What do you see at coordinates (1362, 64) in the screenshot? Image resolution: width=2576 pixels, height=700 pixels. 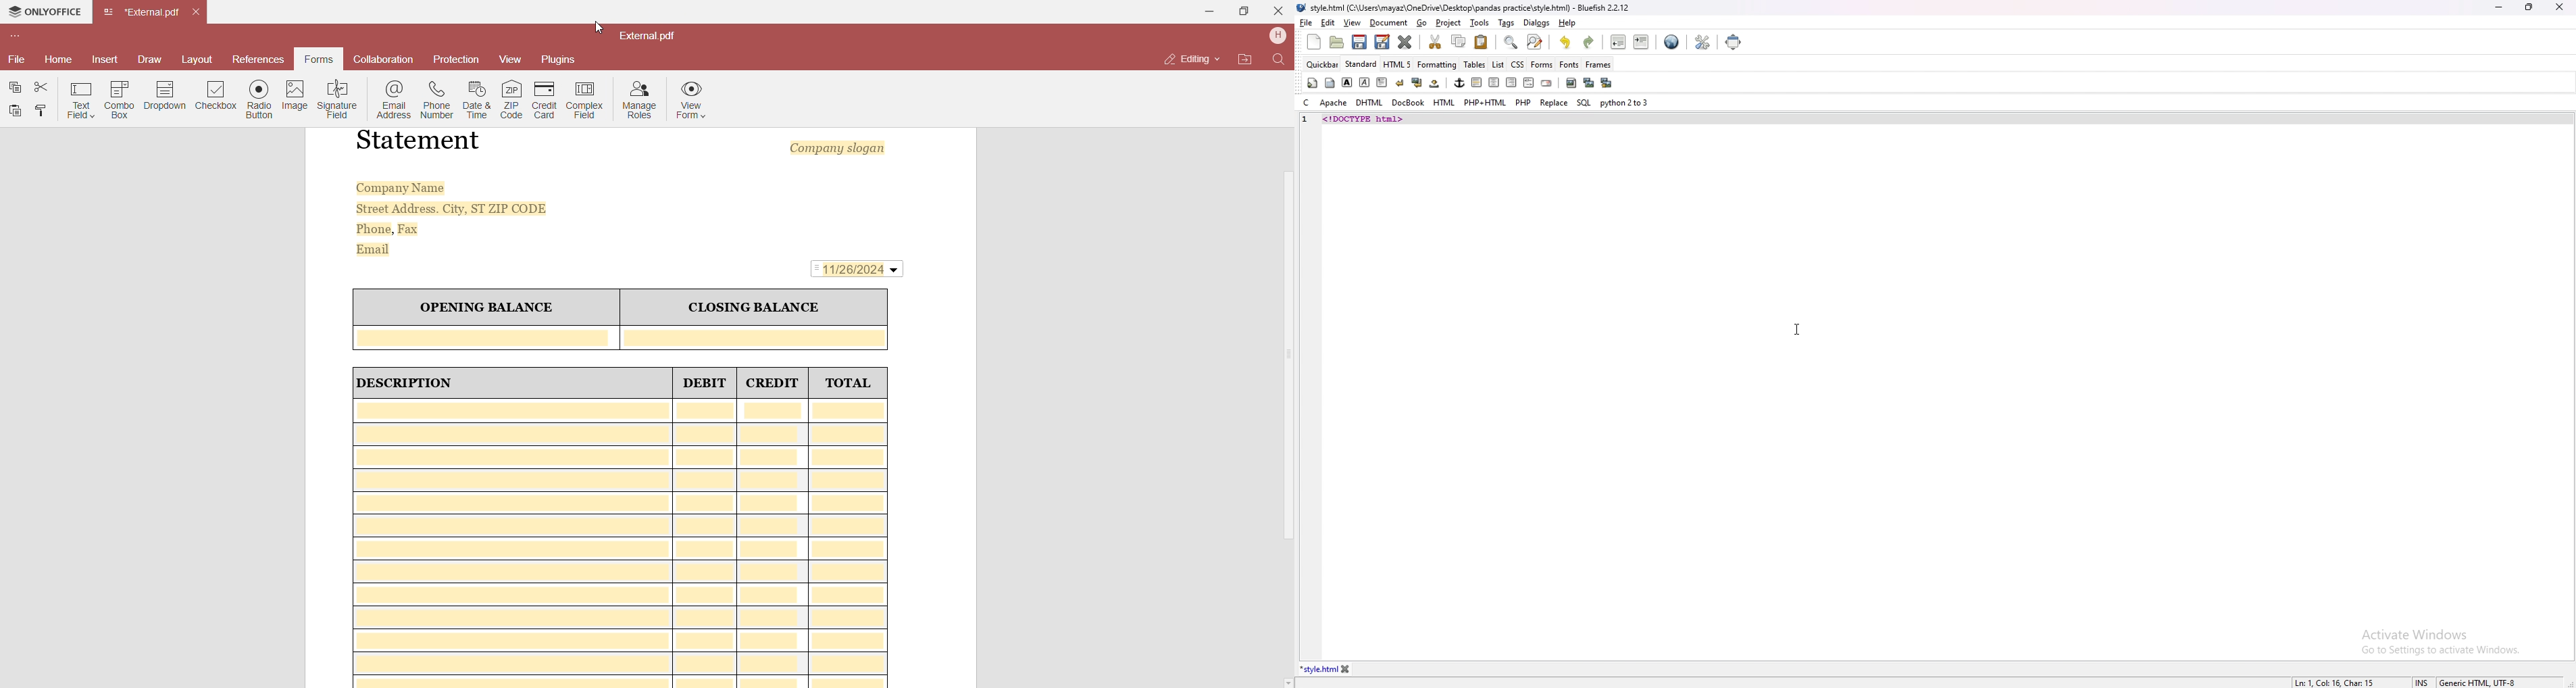 I see `standard` at bounding box center [1362, 64].